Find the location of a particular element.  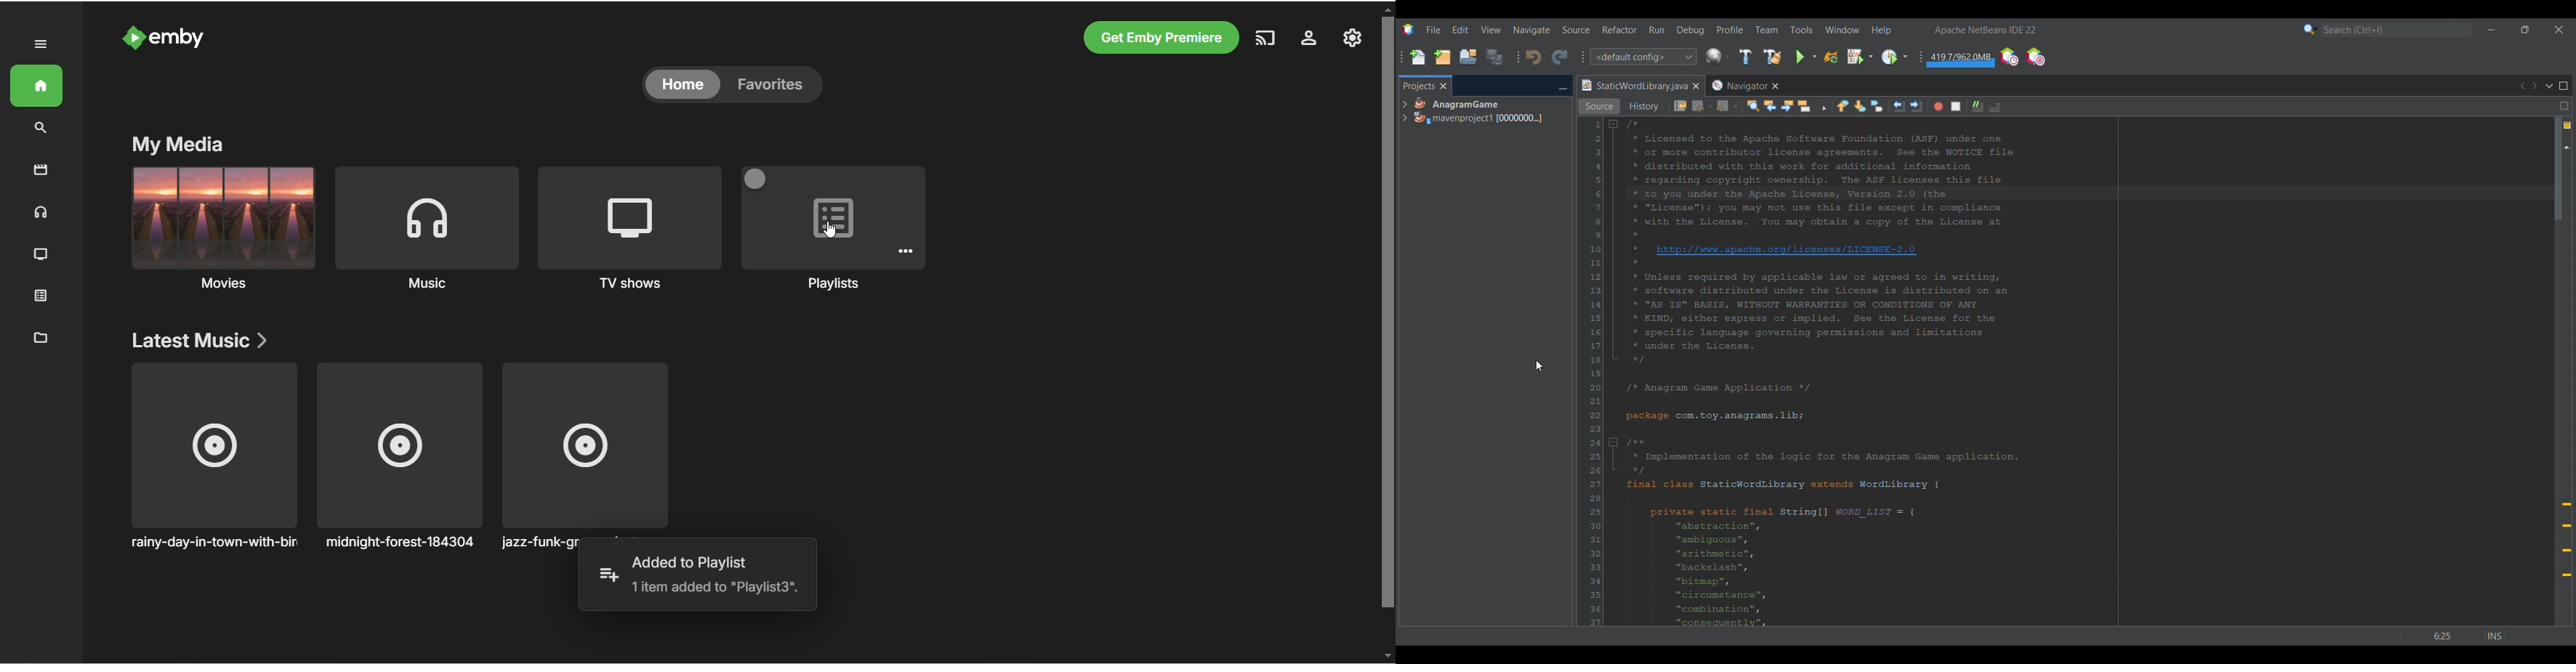

Close tab is located at coordinates (1444, 86).